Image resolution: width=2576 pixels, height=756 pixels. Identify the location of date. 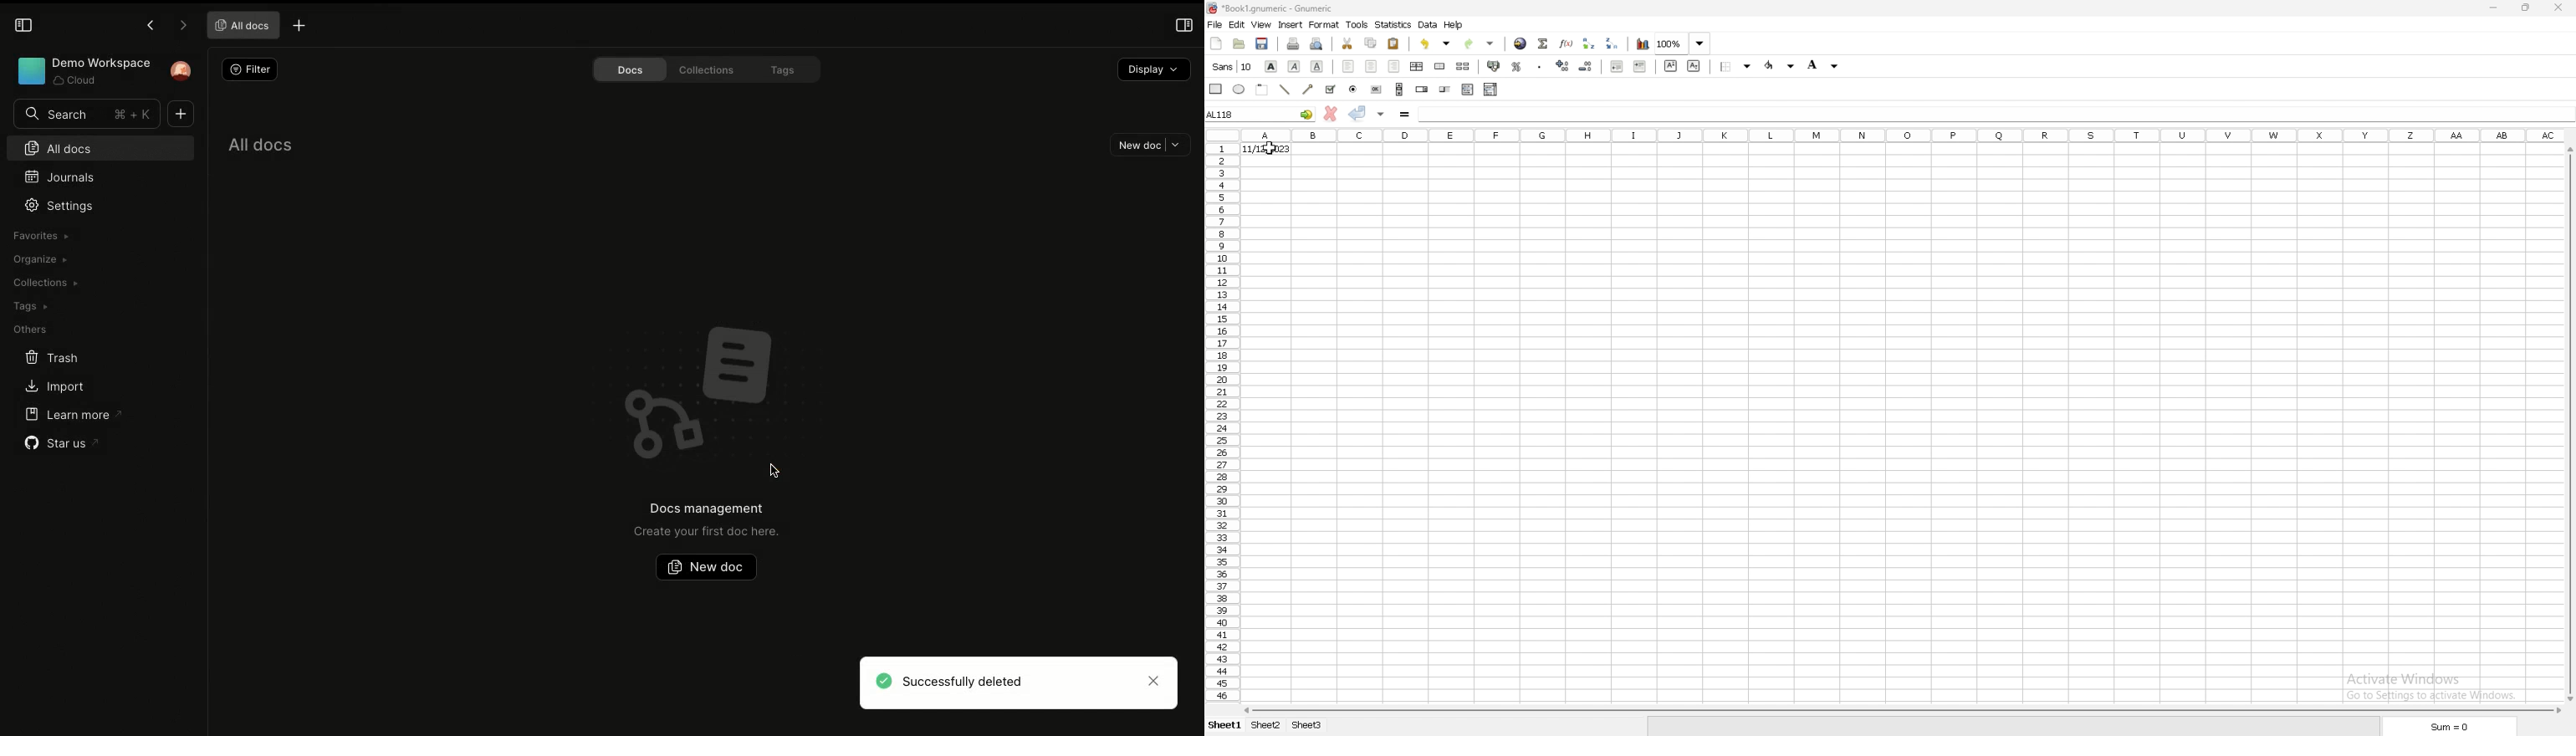
(1265, 149).